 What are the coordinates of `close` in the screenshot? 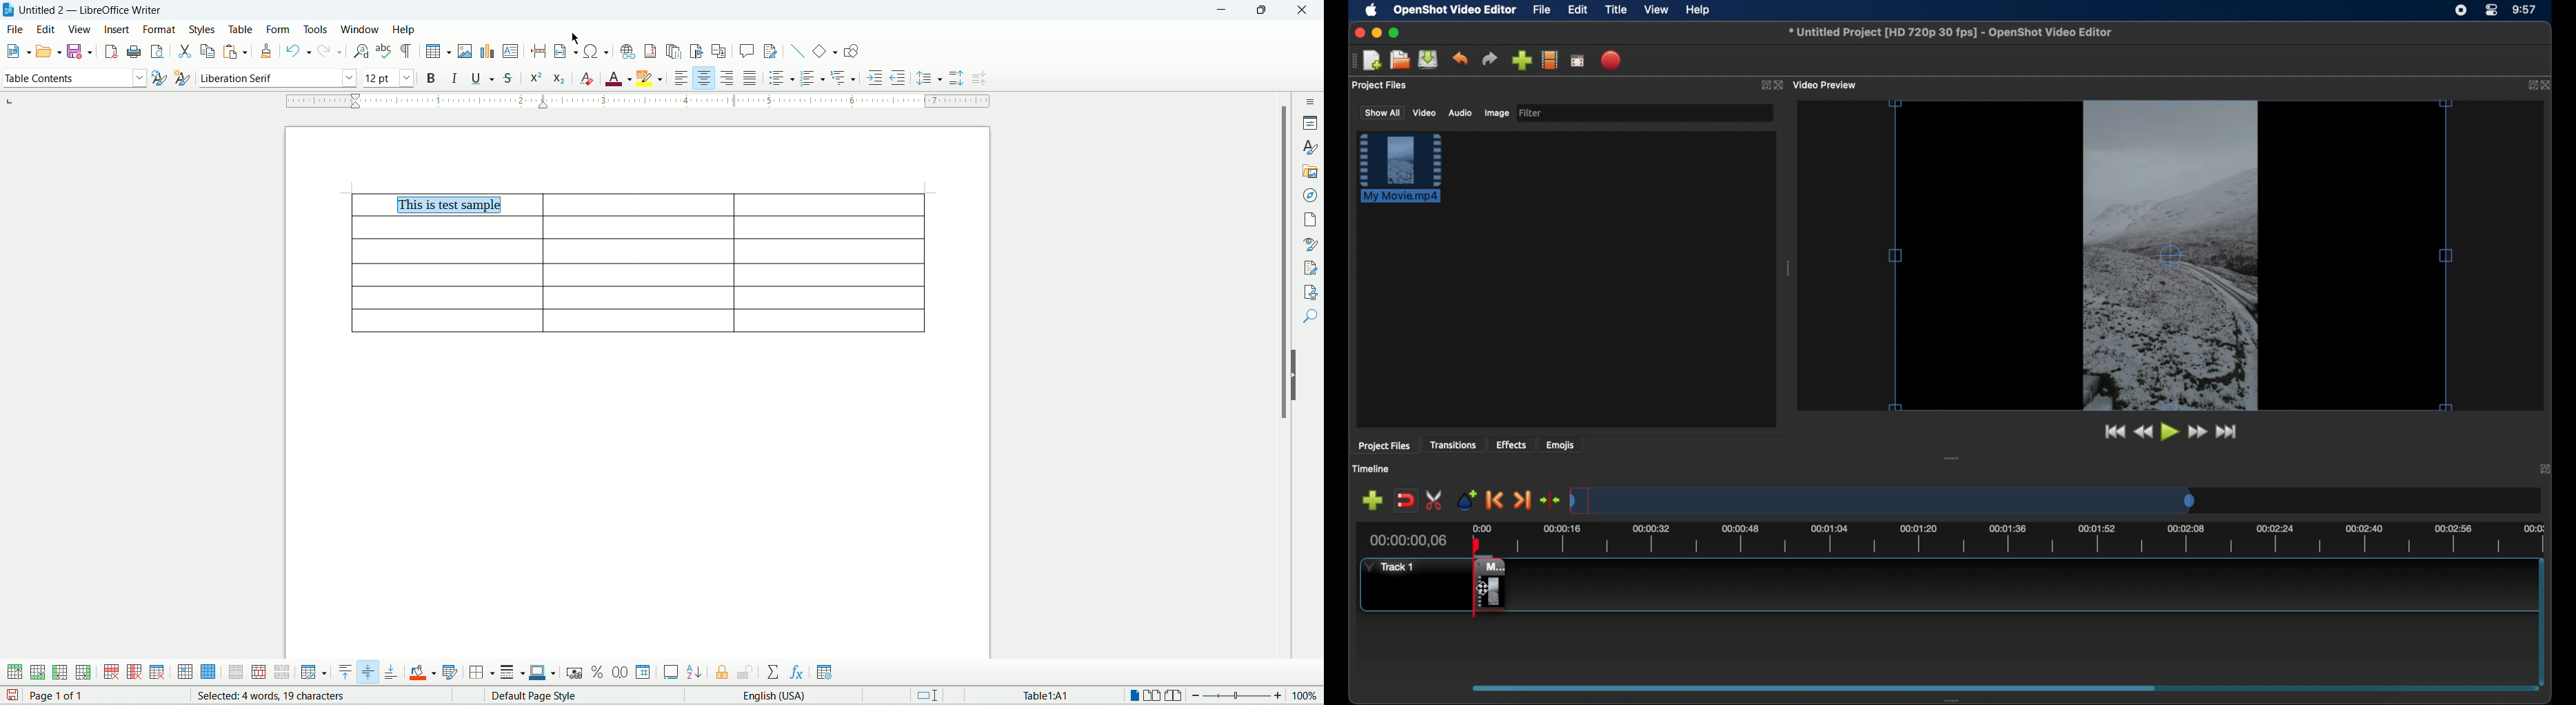 It's located at (1781, 86).